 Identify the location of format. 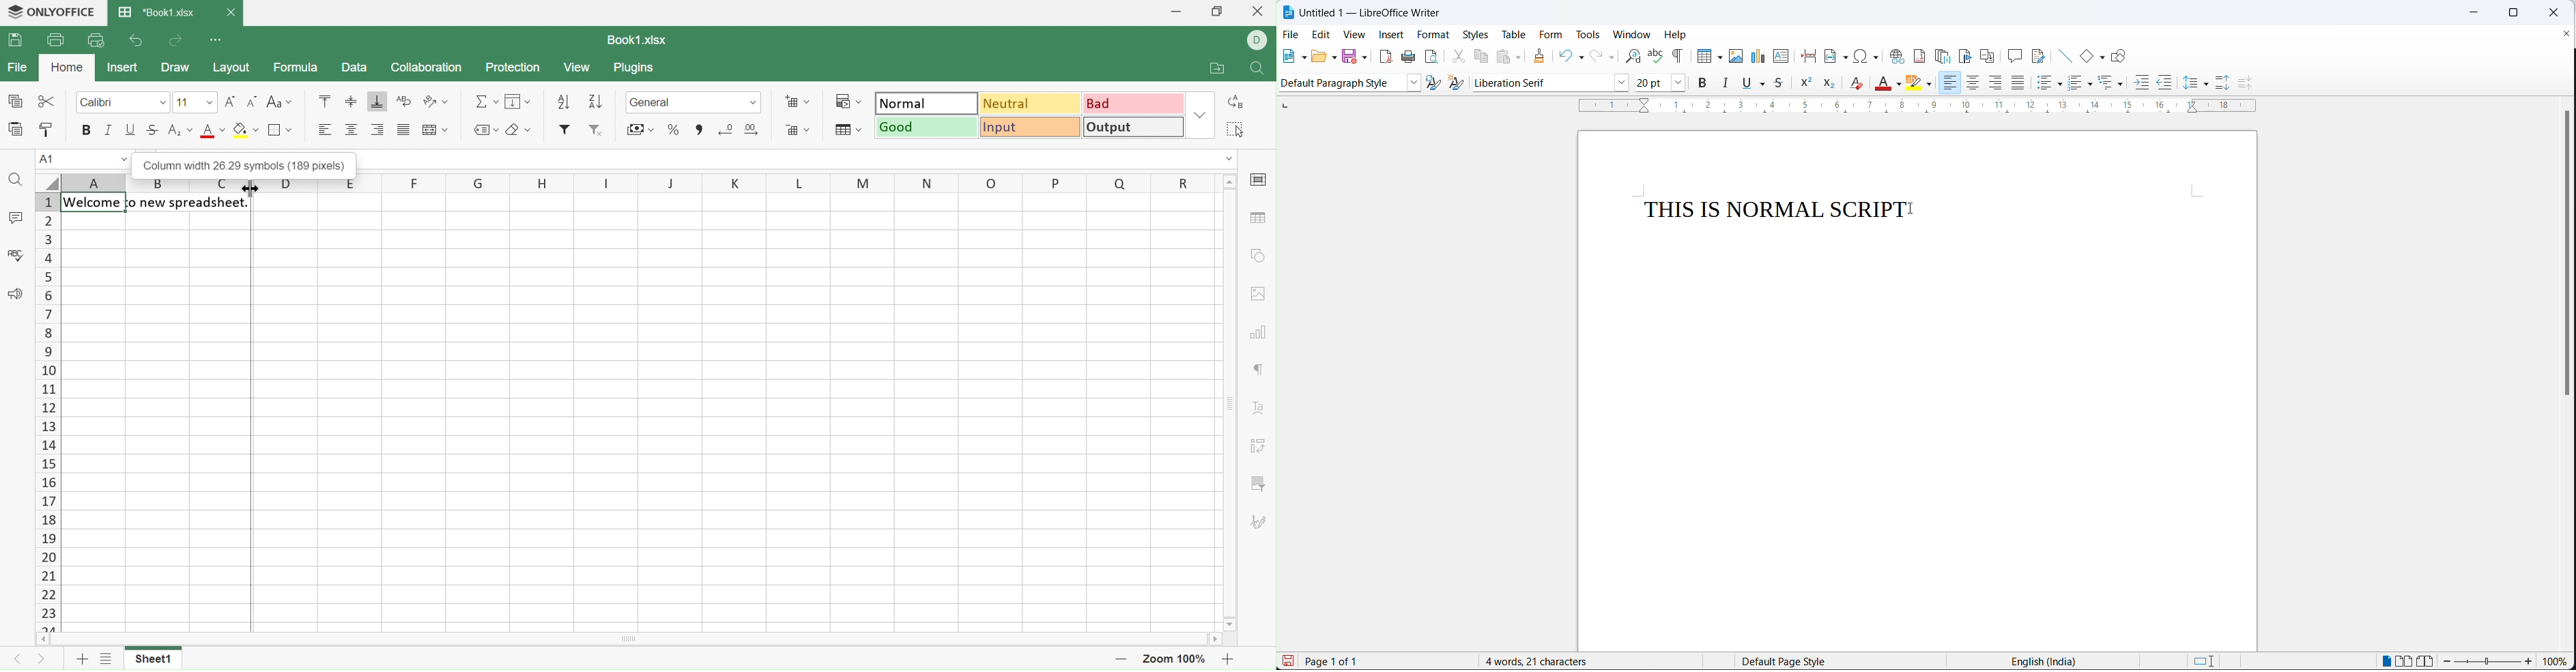
(1433, 35).